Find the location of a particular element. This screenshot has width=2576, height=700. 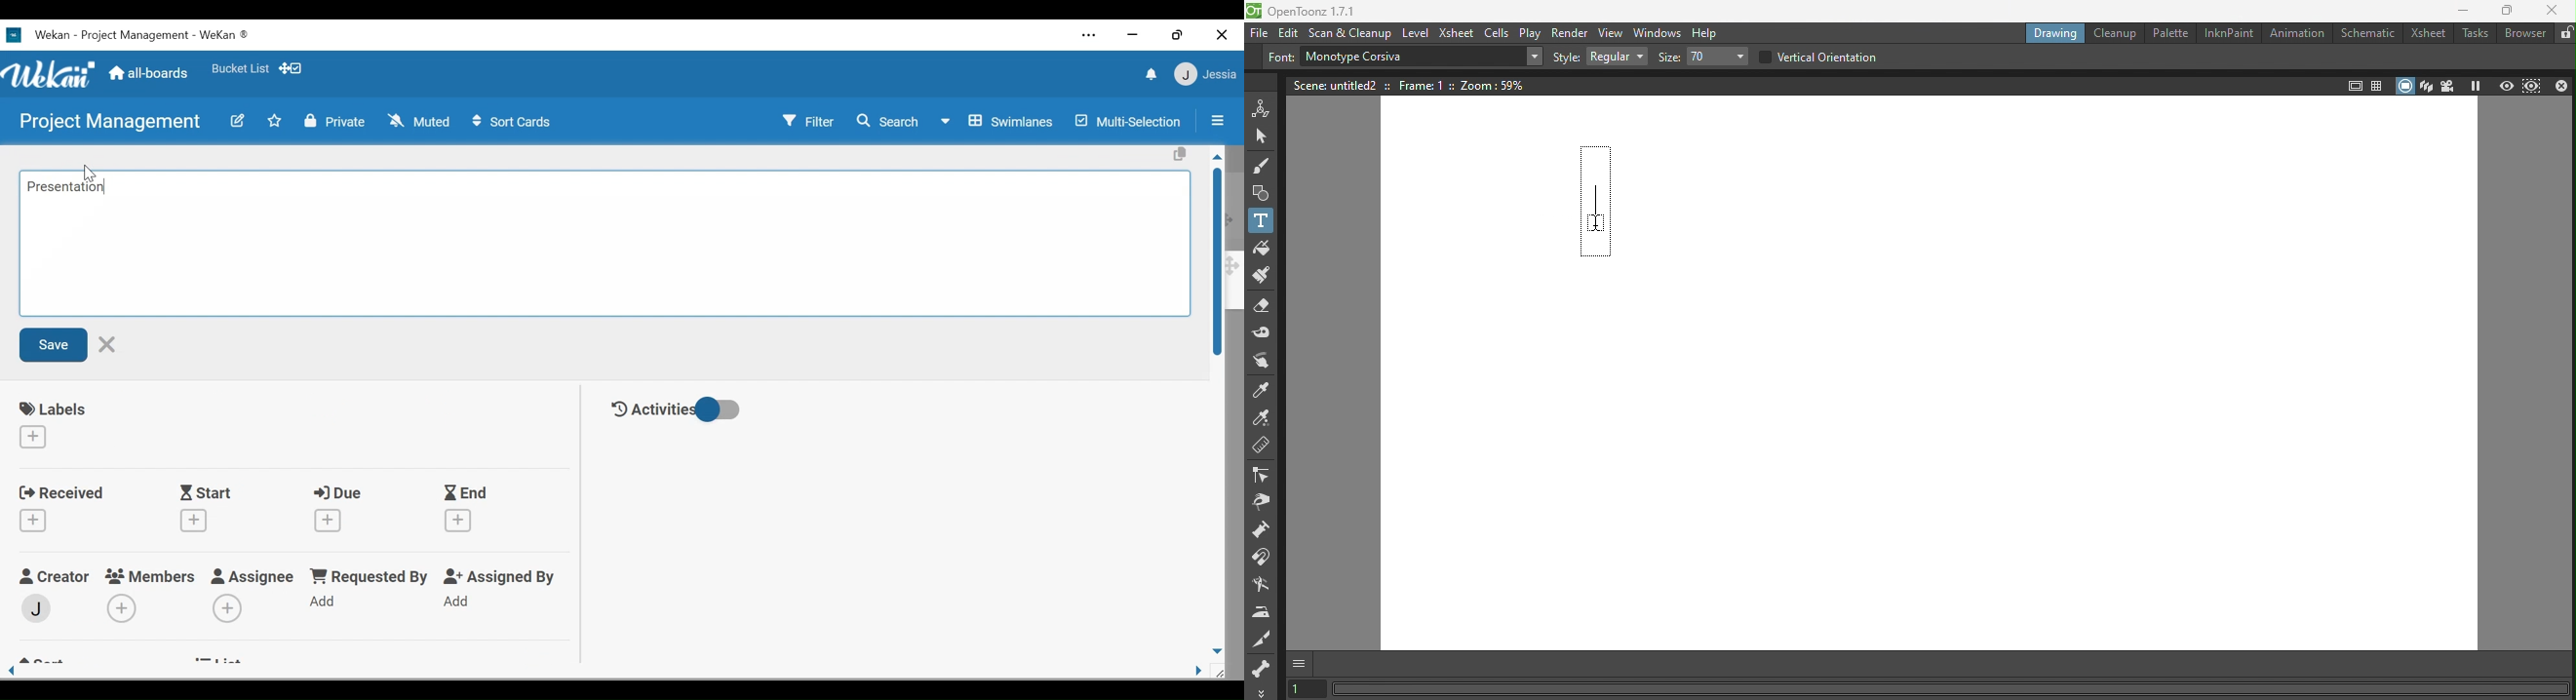

Control point editor tool is located at coordinates (1264, 477).